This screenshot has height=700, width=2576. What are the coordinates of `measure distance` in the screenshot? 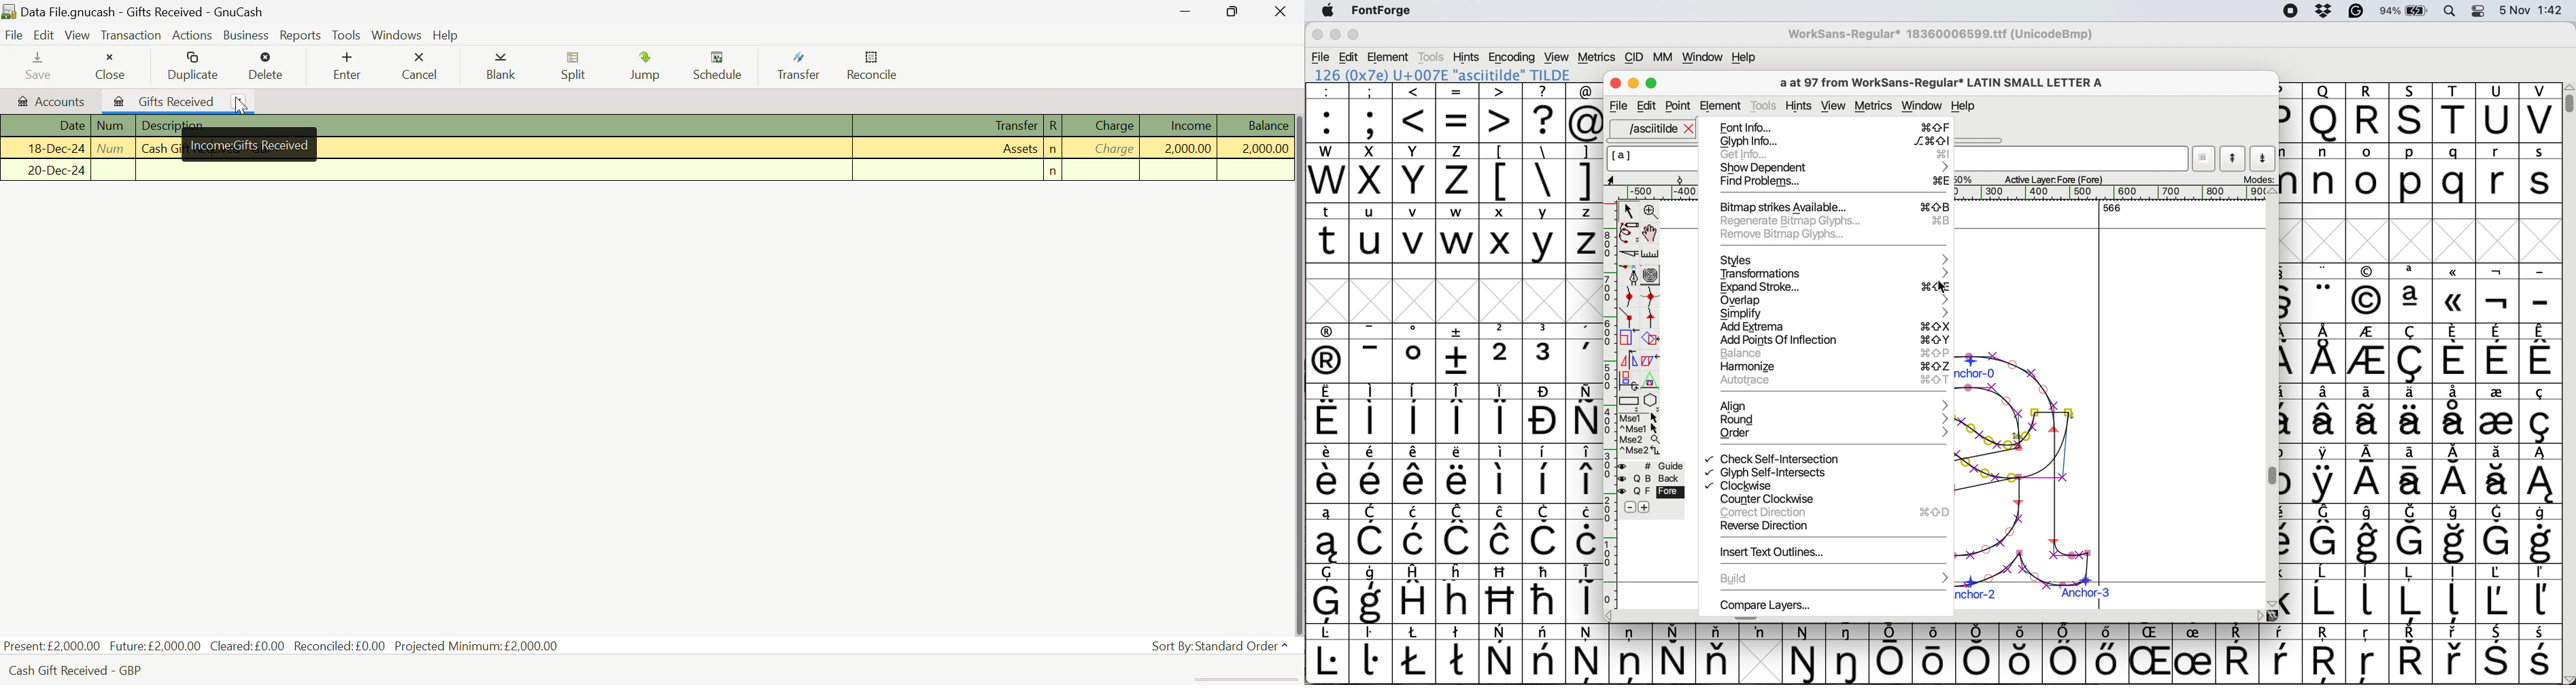 It's located at (1651, 254).